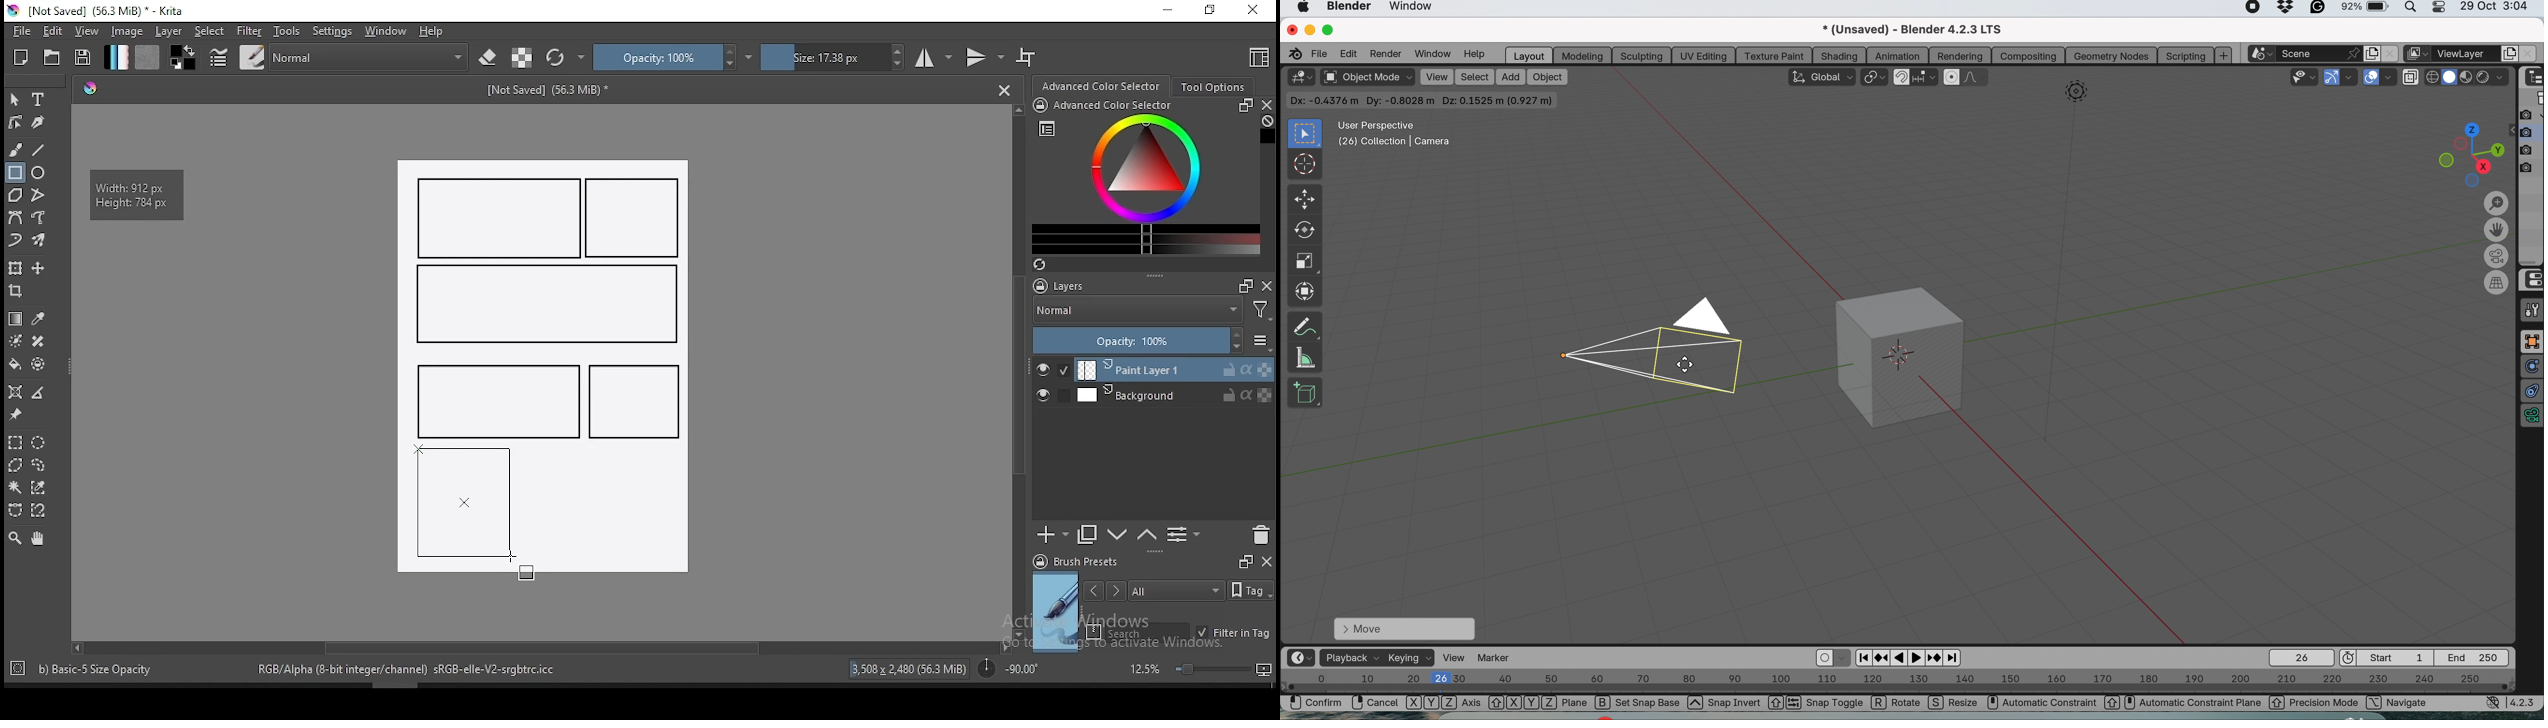 The width and height of the screenshot is (2548, 728). Describe the element at coordinates (1918, 657) in the screenshot. I see `play` at that location.